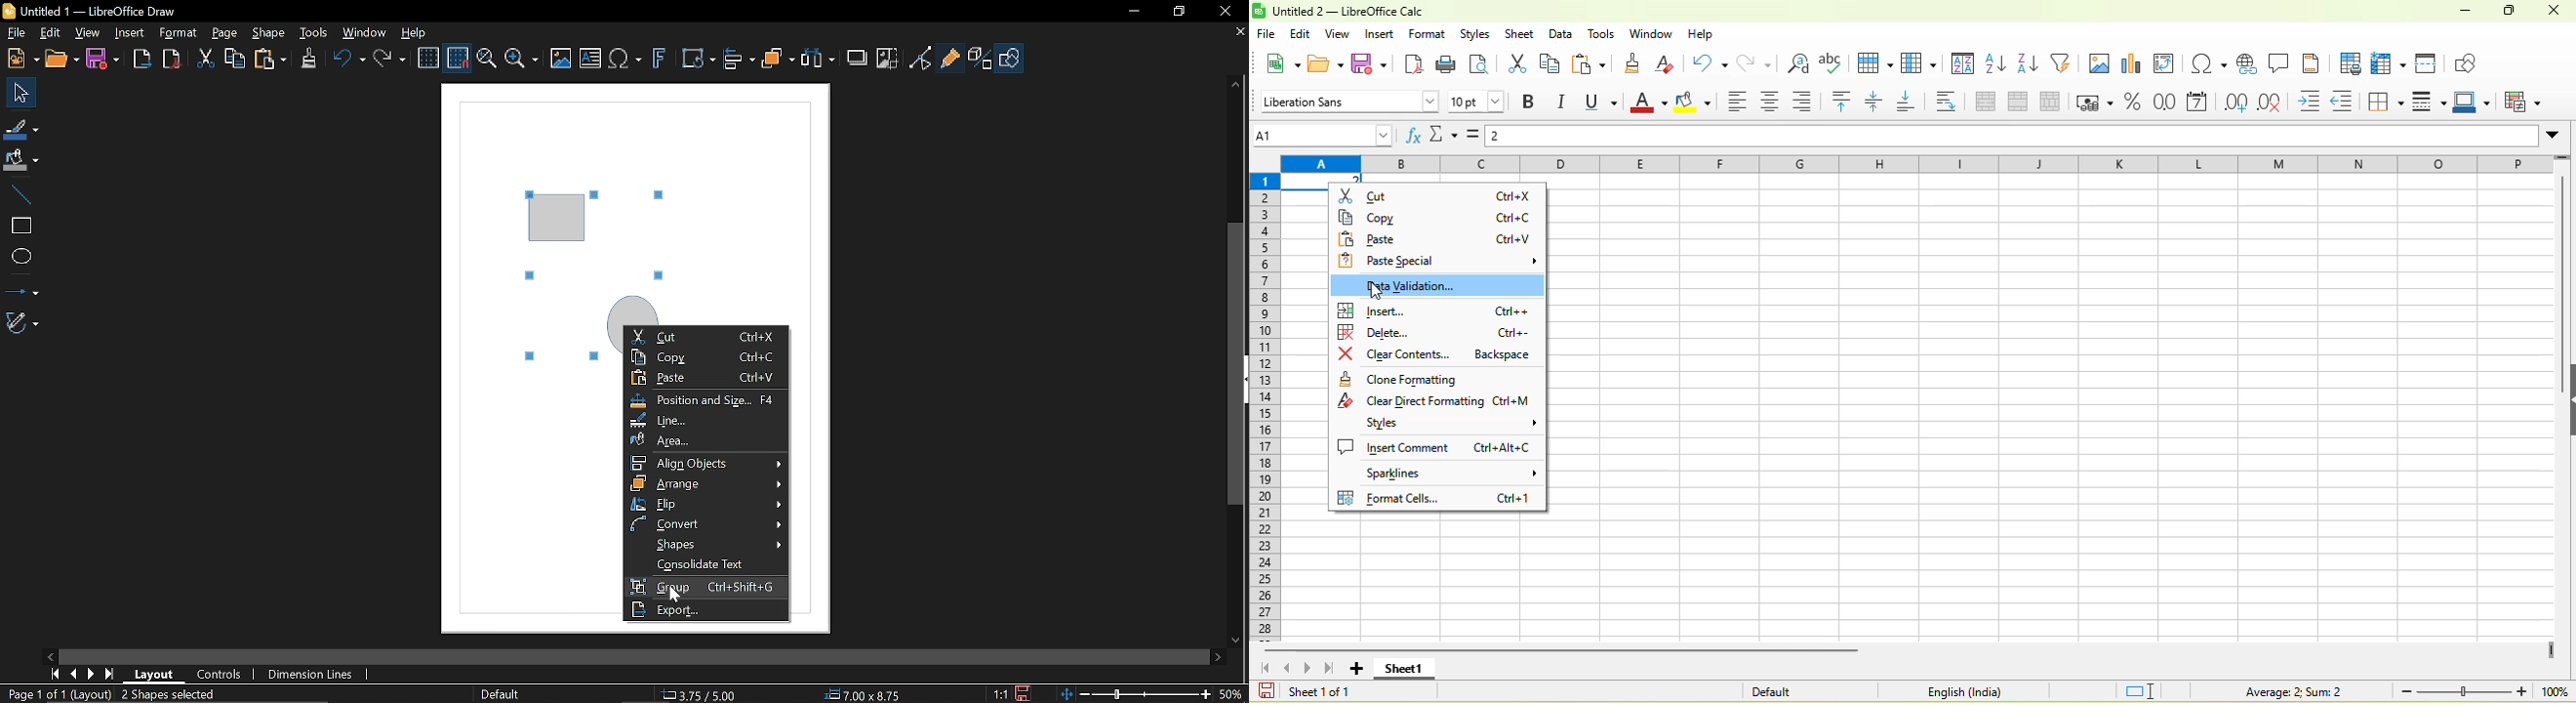 The height and width of the screenshot is (728, 2576). I want to click on scroll to next sheet, so click(1311, 667).